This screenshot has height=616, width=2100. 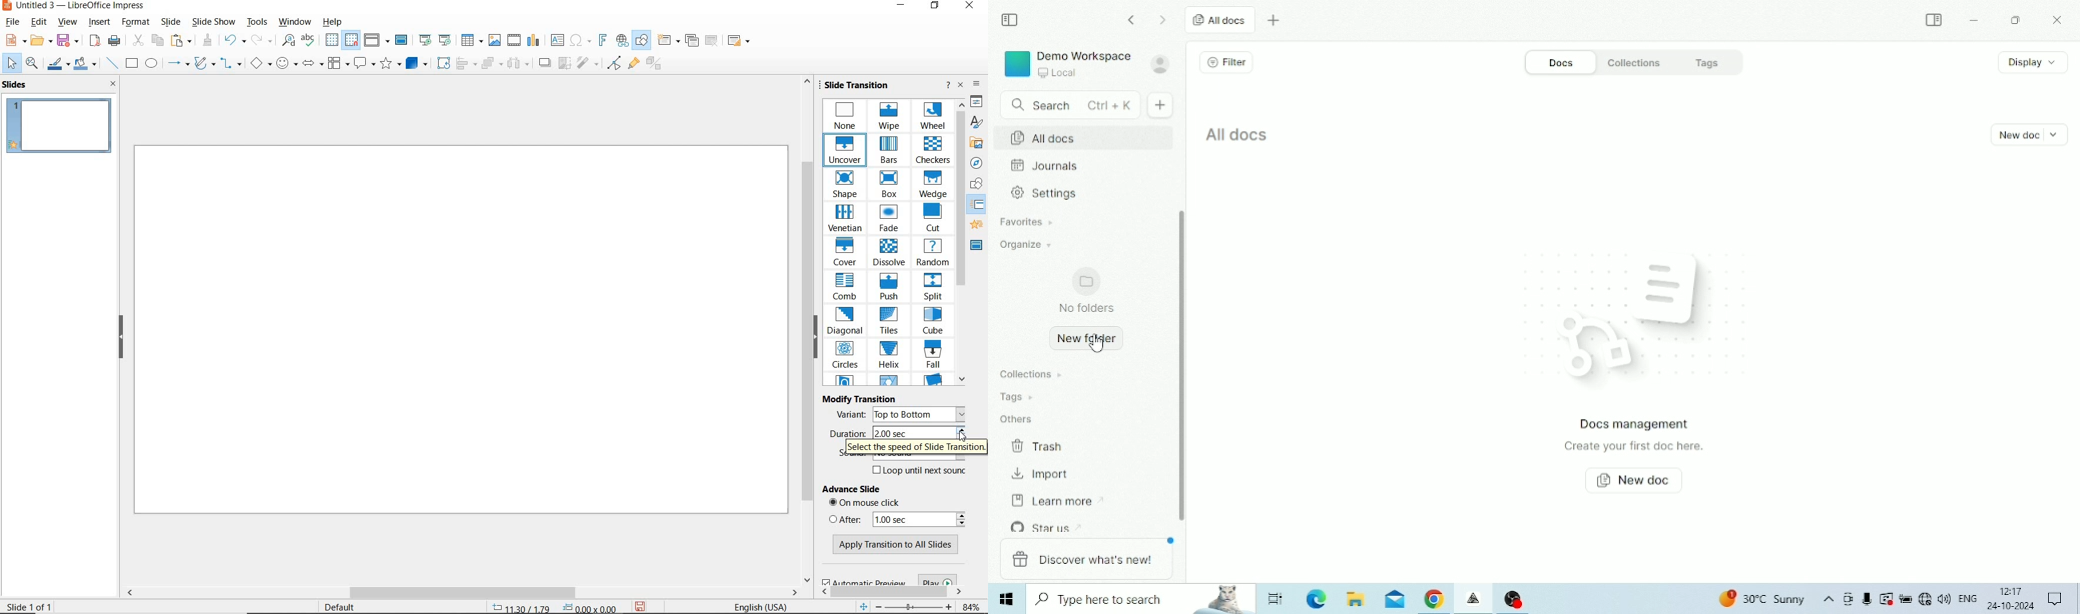 What do you see at coordinates (976, 163) in the screenshot?
I see `NAVIGATOR` at bounding box center [976, 163].